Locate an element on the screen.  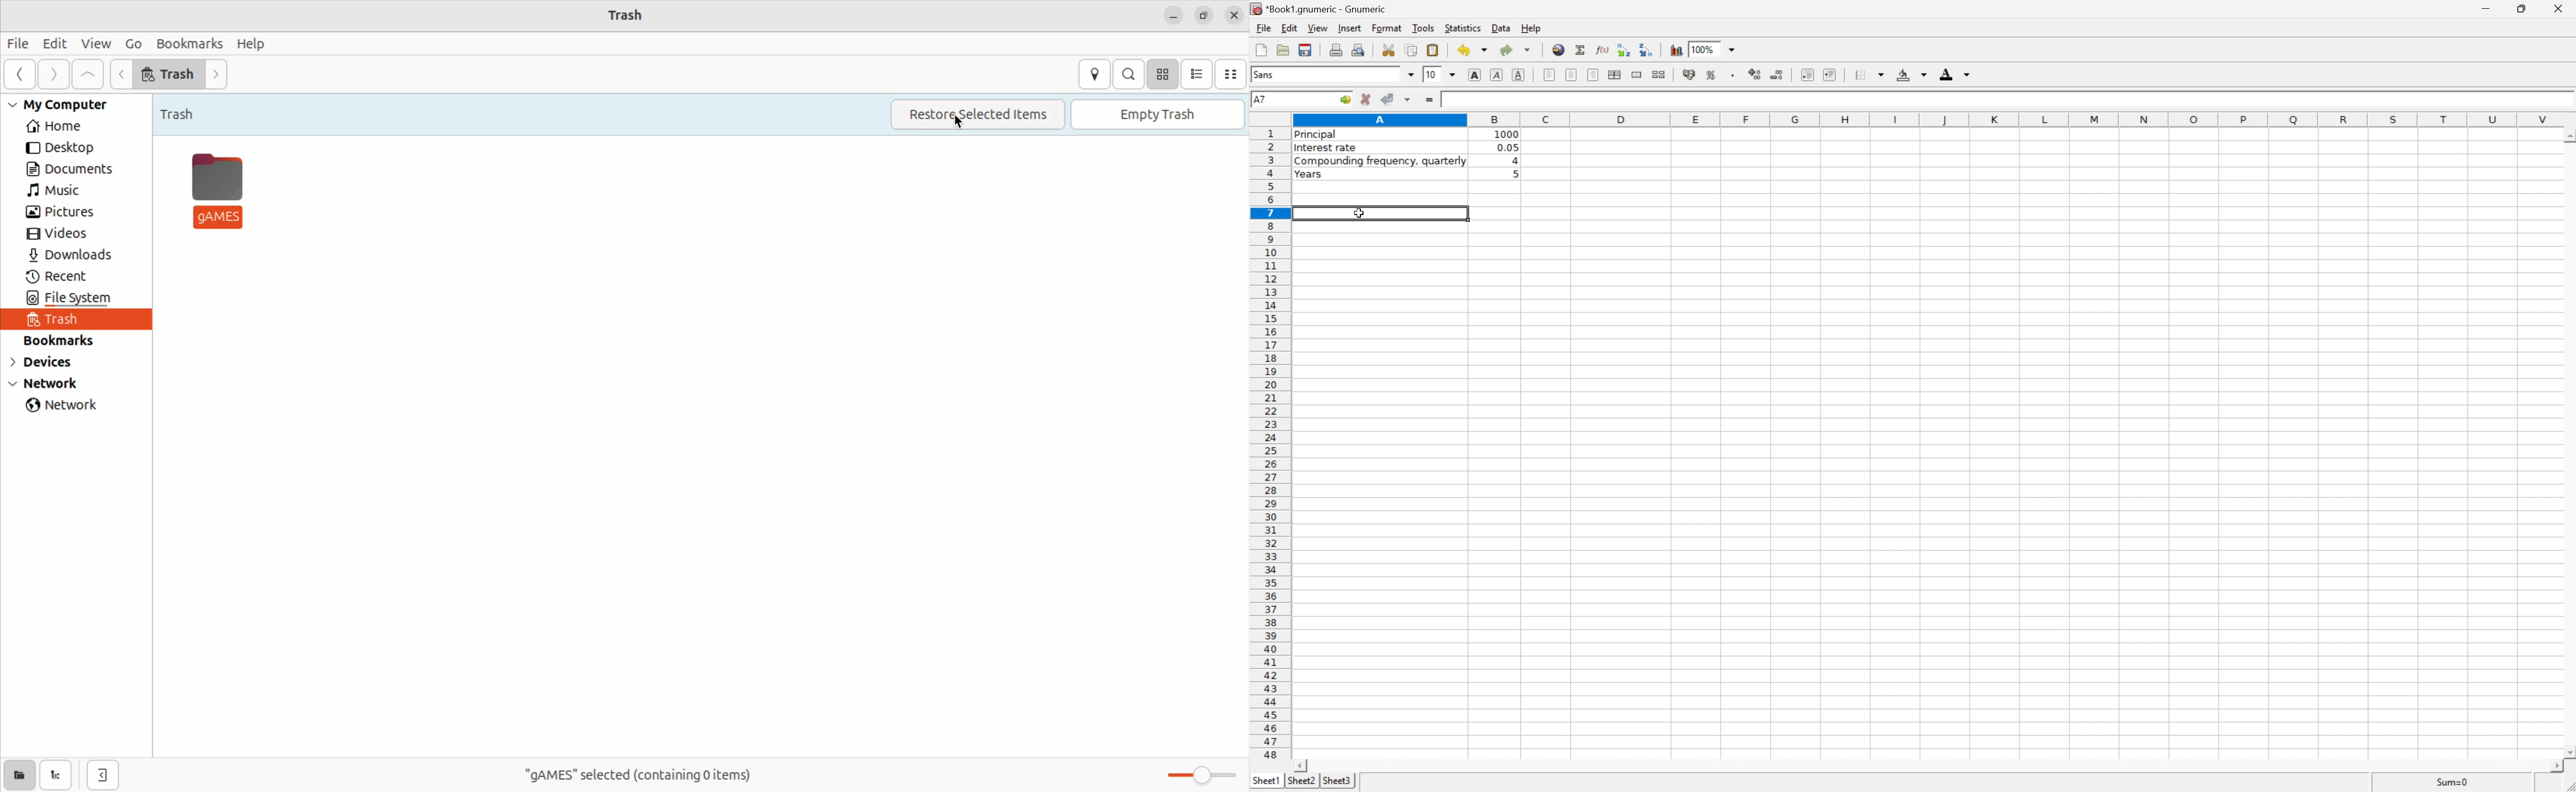
show tree view is located at coordinates (58, 776).